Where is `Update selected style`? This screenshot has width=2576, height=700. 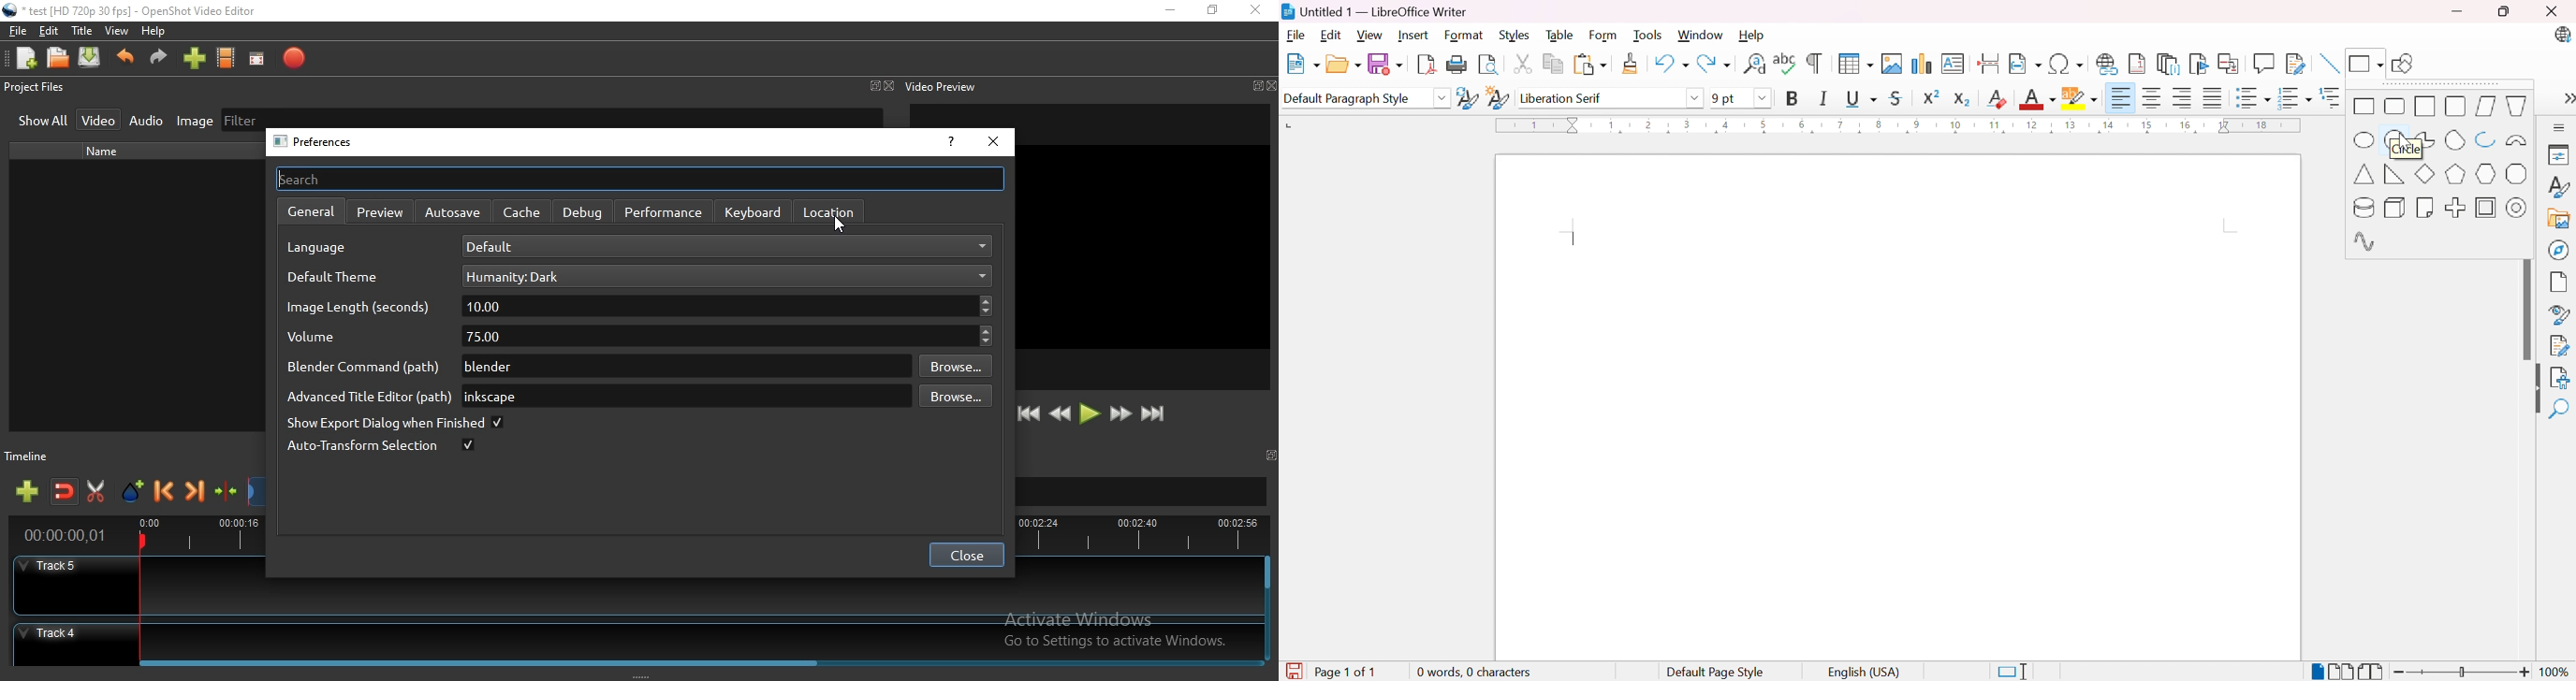 Update selected style is located at coordinates (1469, 99).